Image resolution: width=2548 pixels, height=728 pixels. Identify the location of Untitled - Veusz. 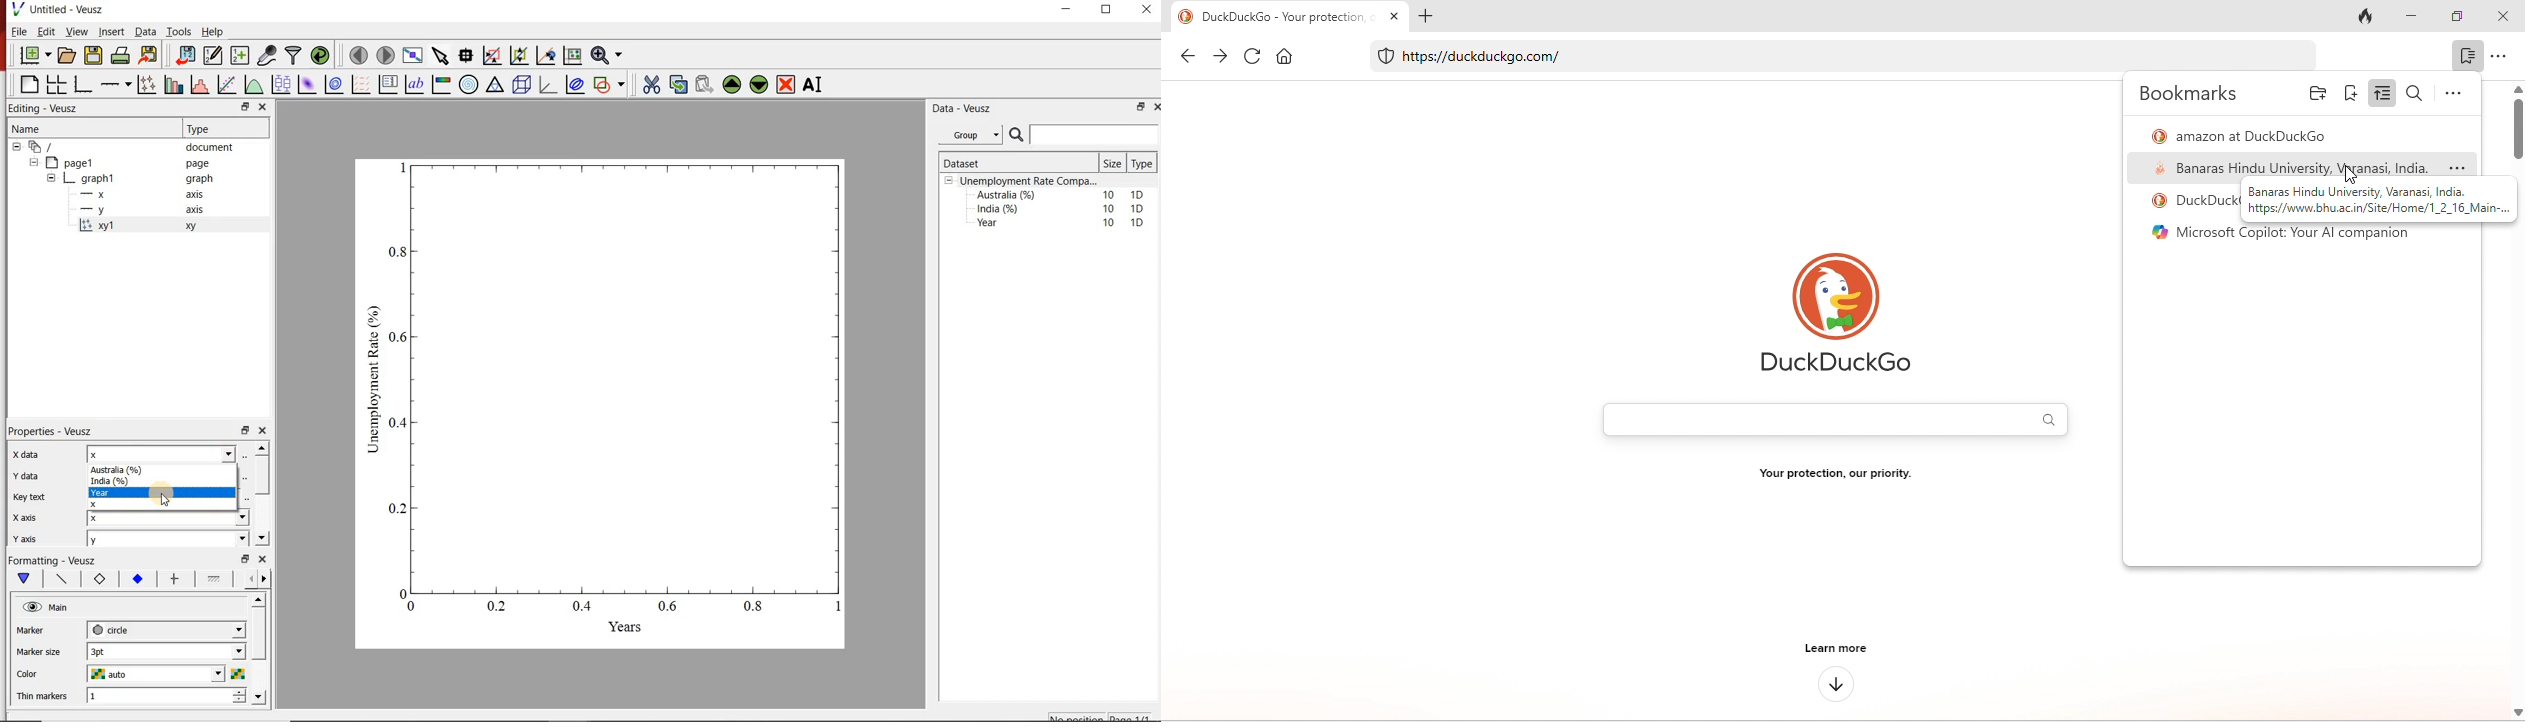
(57, 8).